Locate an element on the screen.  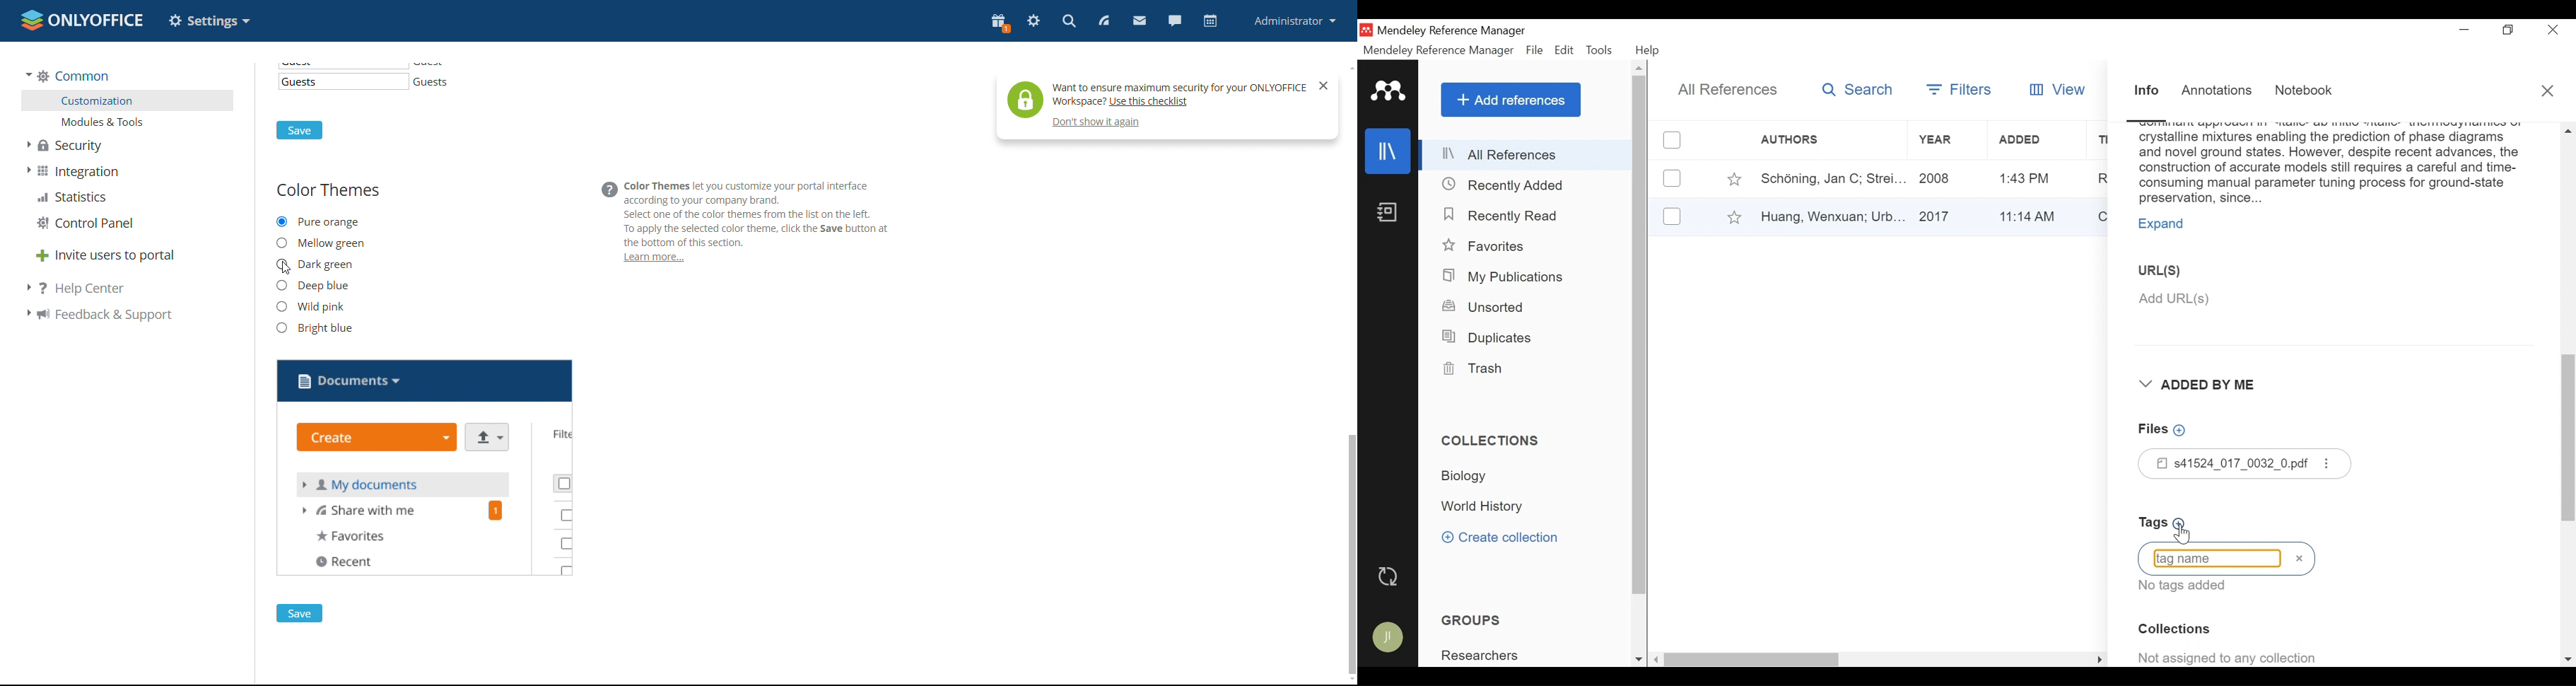
Added is located at coordinates (2033, 140).